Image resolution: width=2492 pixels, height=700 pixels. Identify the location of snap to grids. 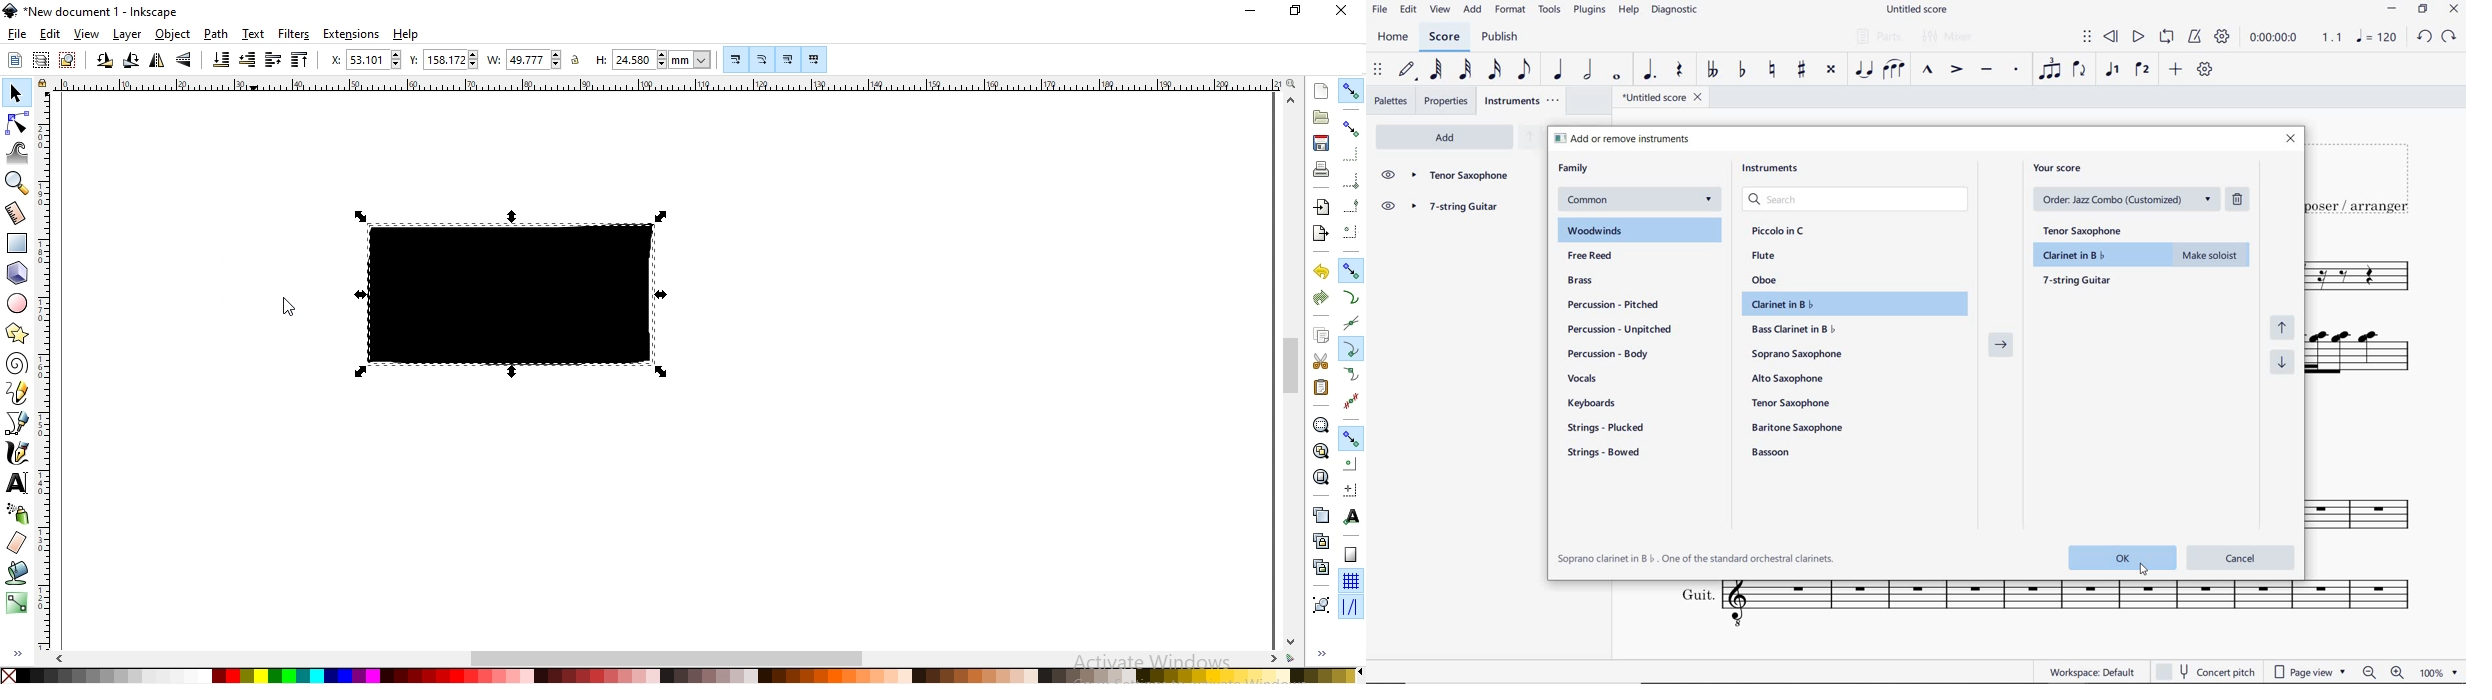
(1351, 580).